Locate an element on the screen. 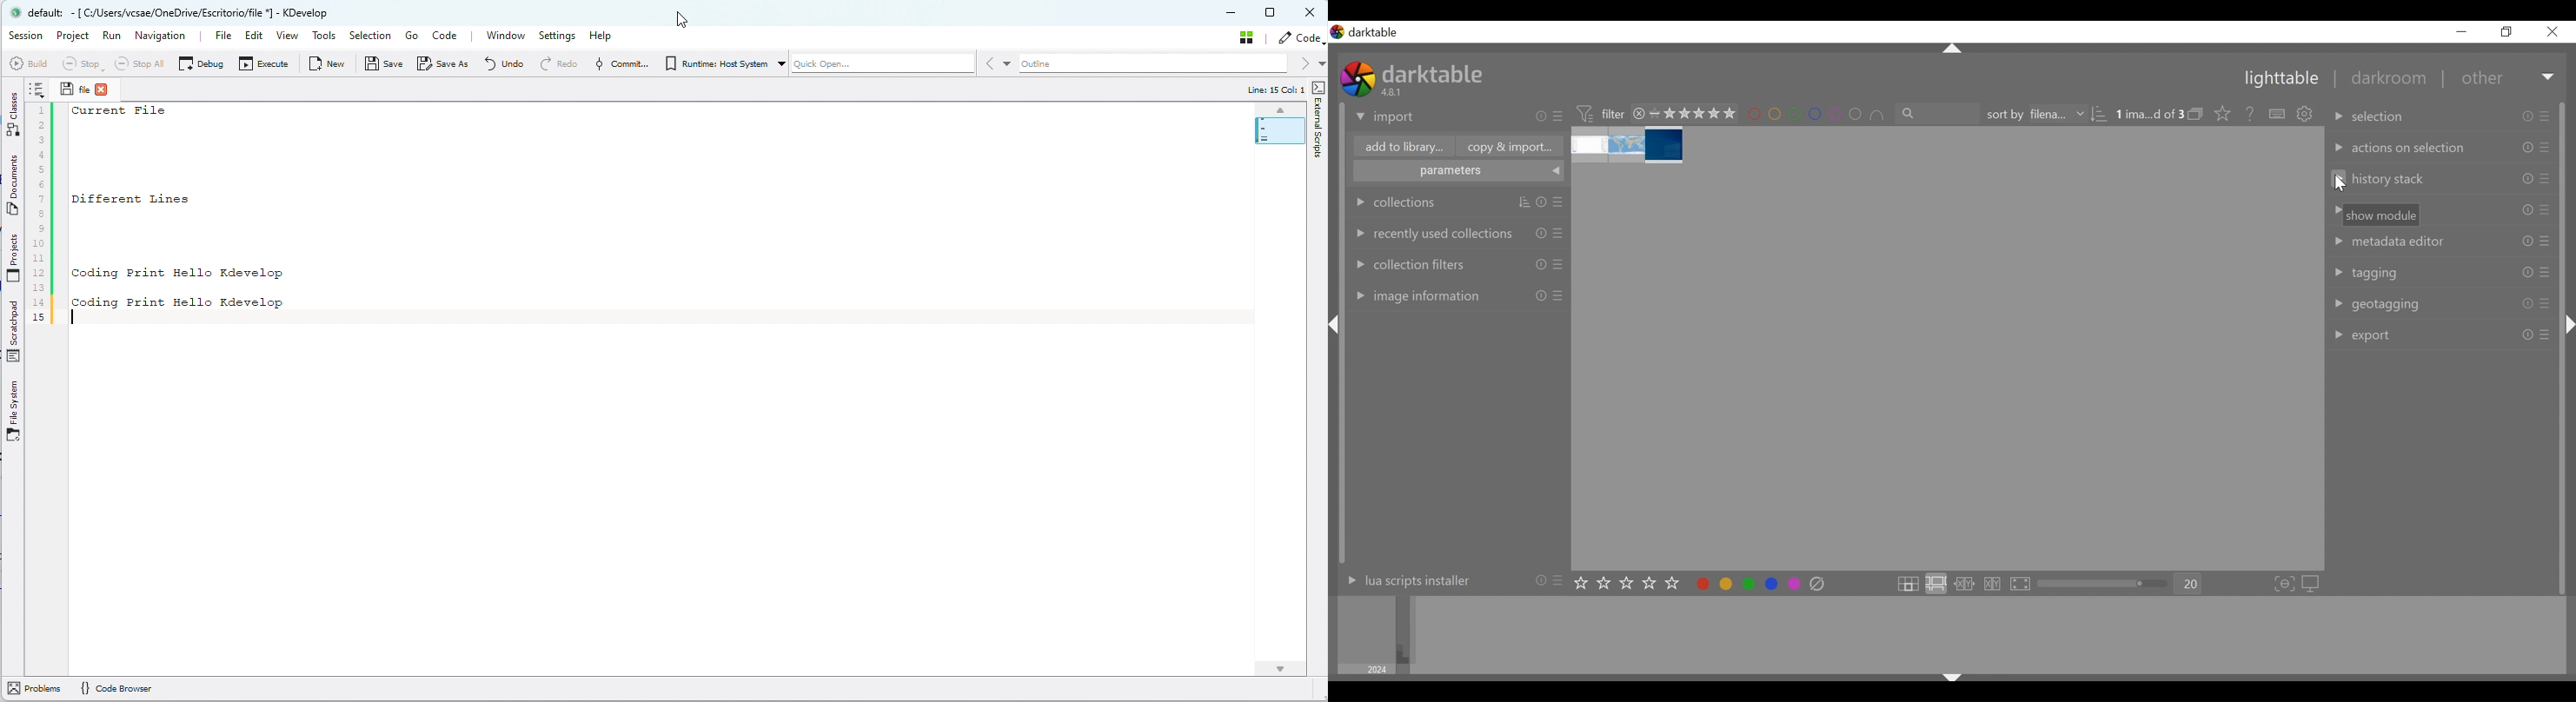  import is located at coordinates (1386, 118).